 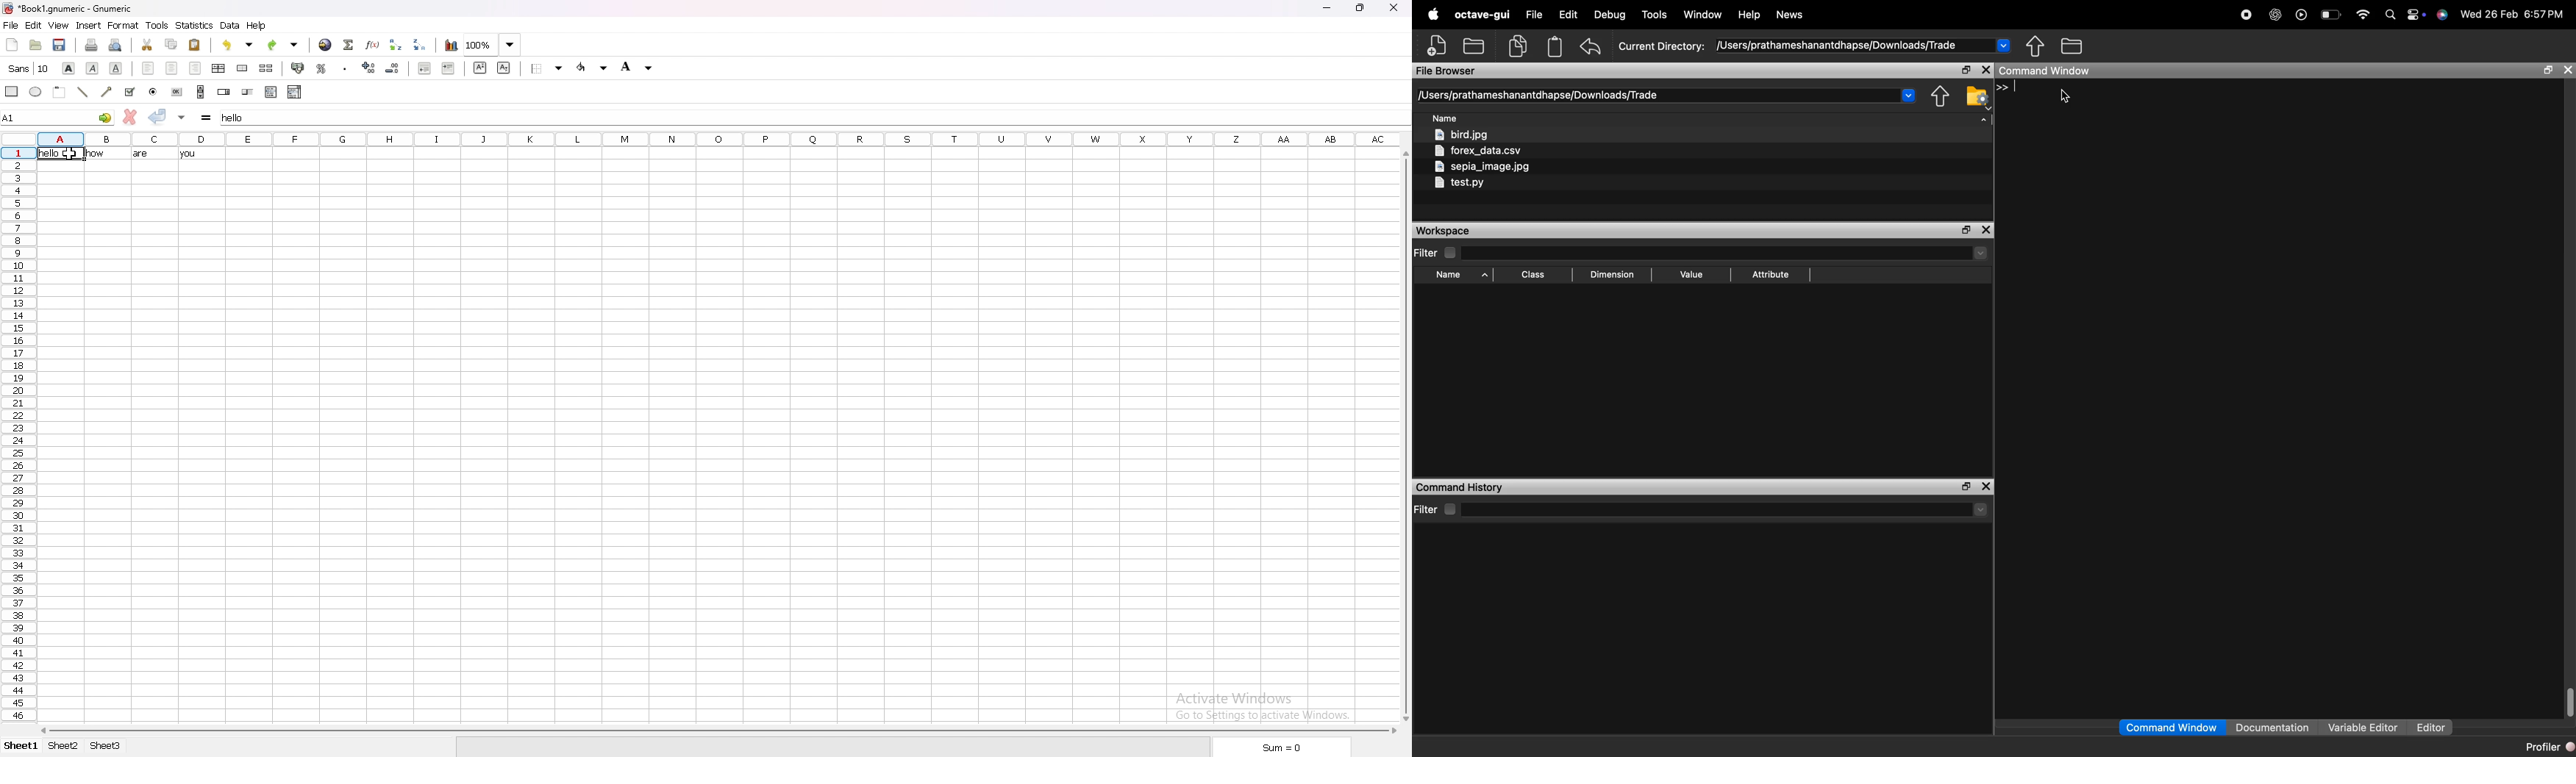 I want to click on functions, so click(x=373, y=44).